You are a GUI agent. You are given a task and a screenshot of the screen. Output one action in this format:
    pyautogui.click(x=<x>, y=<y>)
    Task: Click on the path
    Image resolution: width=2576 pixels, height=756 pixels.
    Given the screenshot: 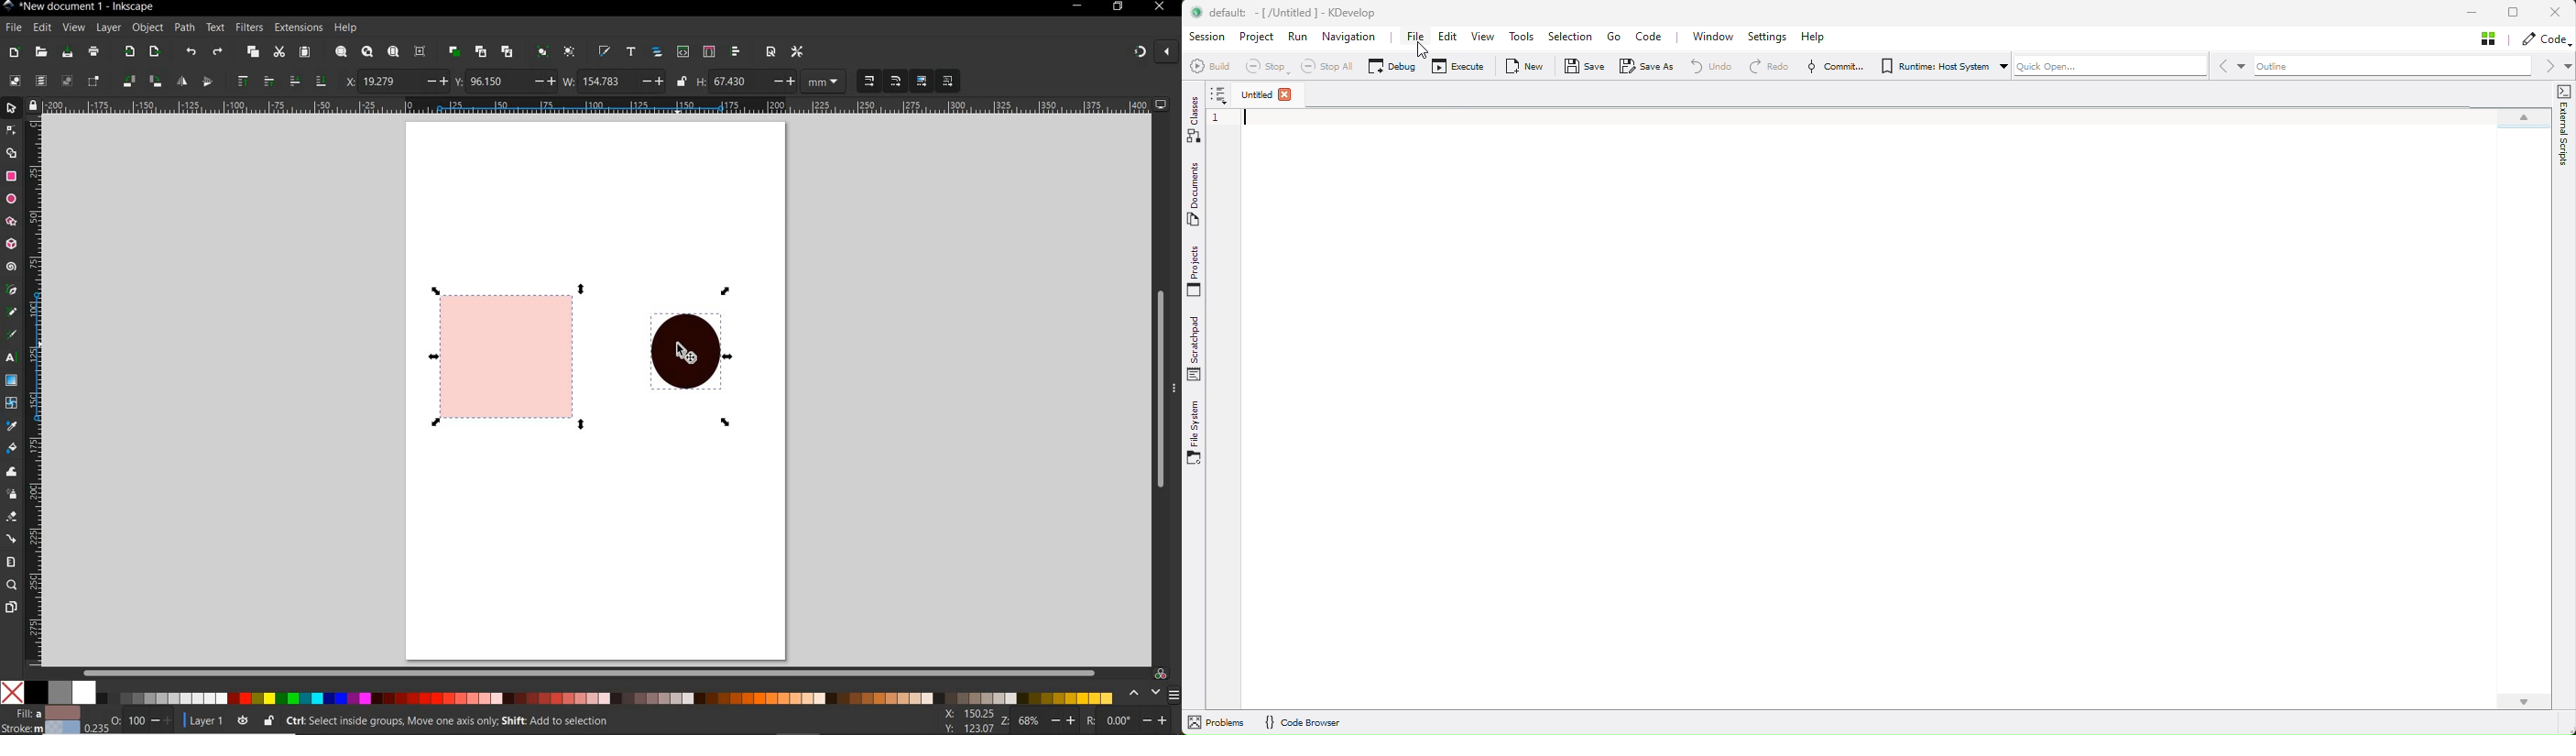 What is the action you would take?
    pyautogui.click(x=184, y=28)
    